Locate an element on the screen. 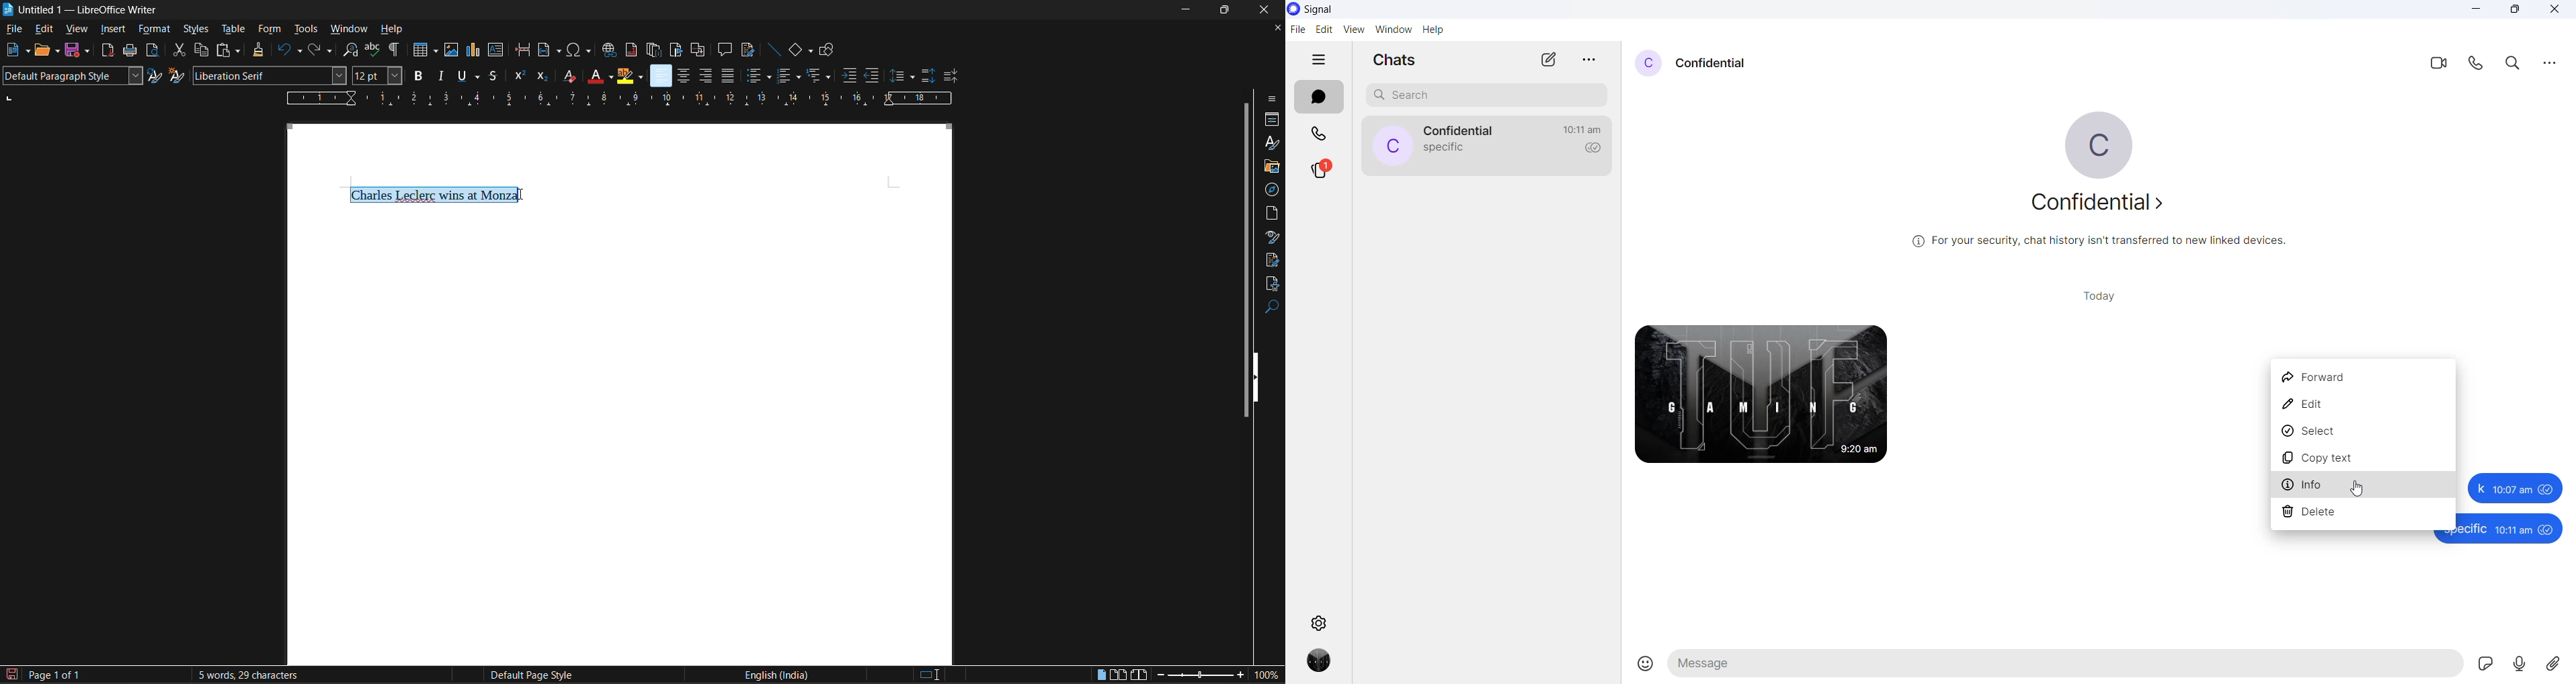 The height and width of the screenshot is (700, 2576). new style from selection is located at coordinates (176, 76).